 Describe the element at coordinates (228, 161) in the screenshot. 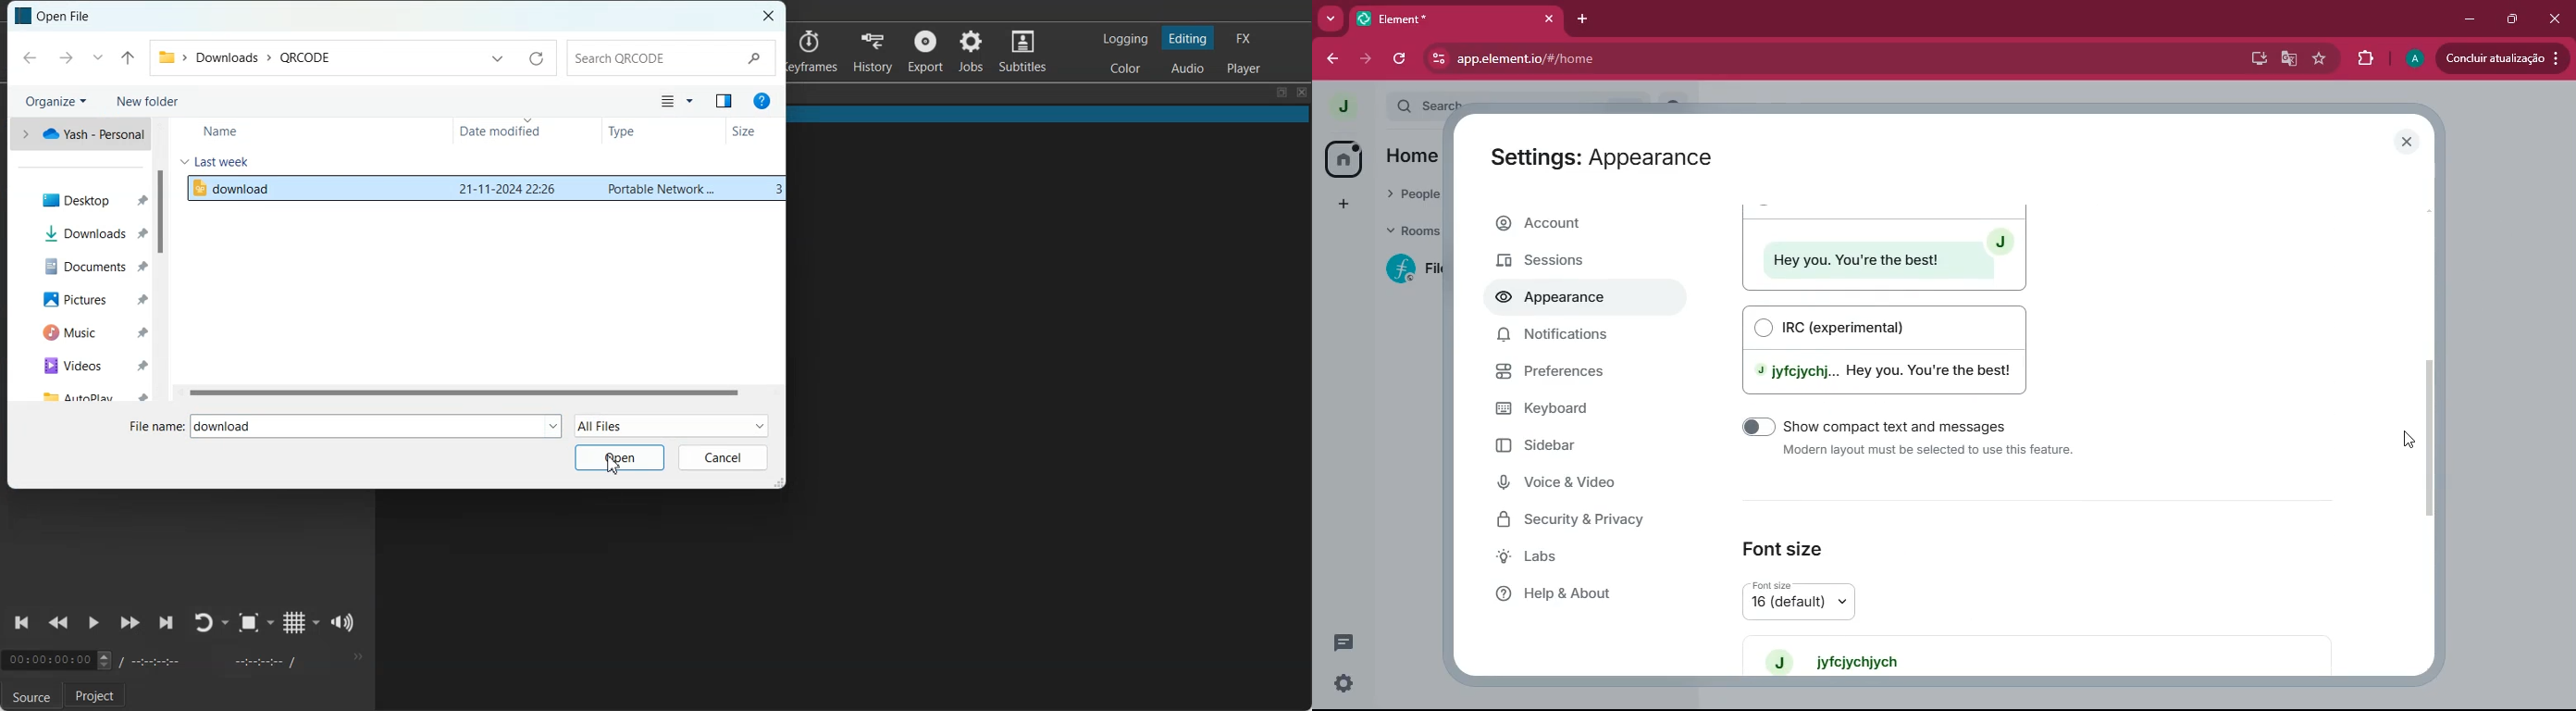

I see `Last Week` at that location.